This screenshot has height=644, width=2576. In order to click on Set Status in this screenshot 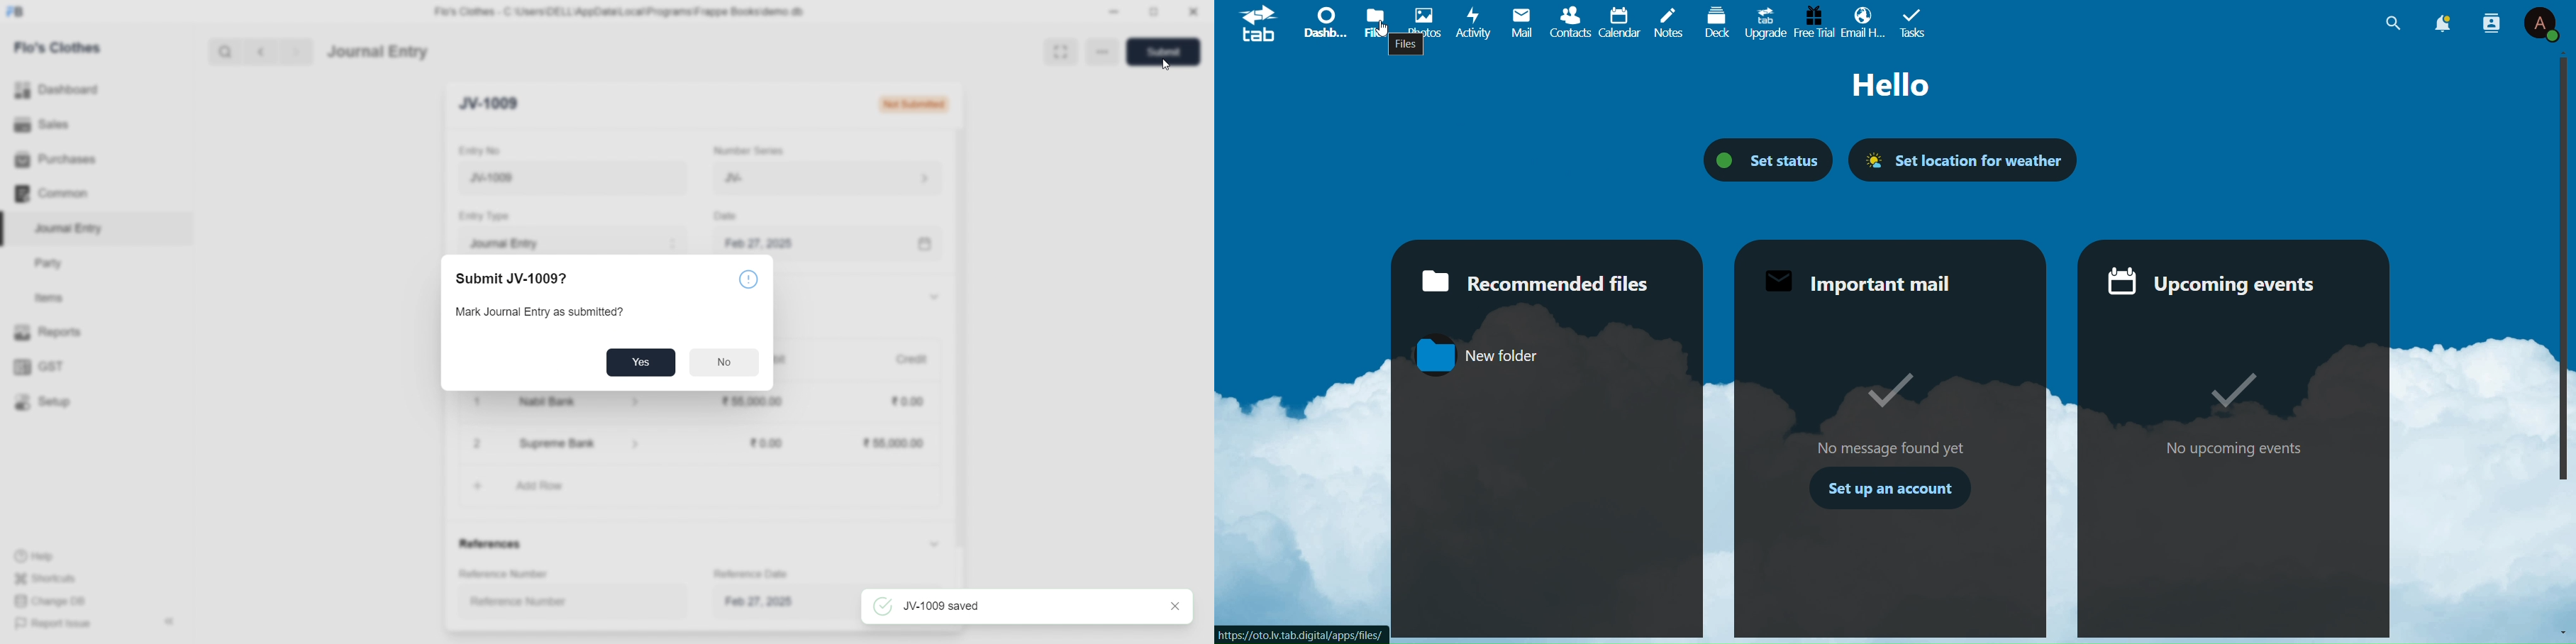, I will do `click(1770, 158)`.